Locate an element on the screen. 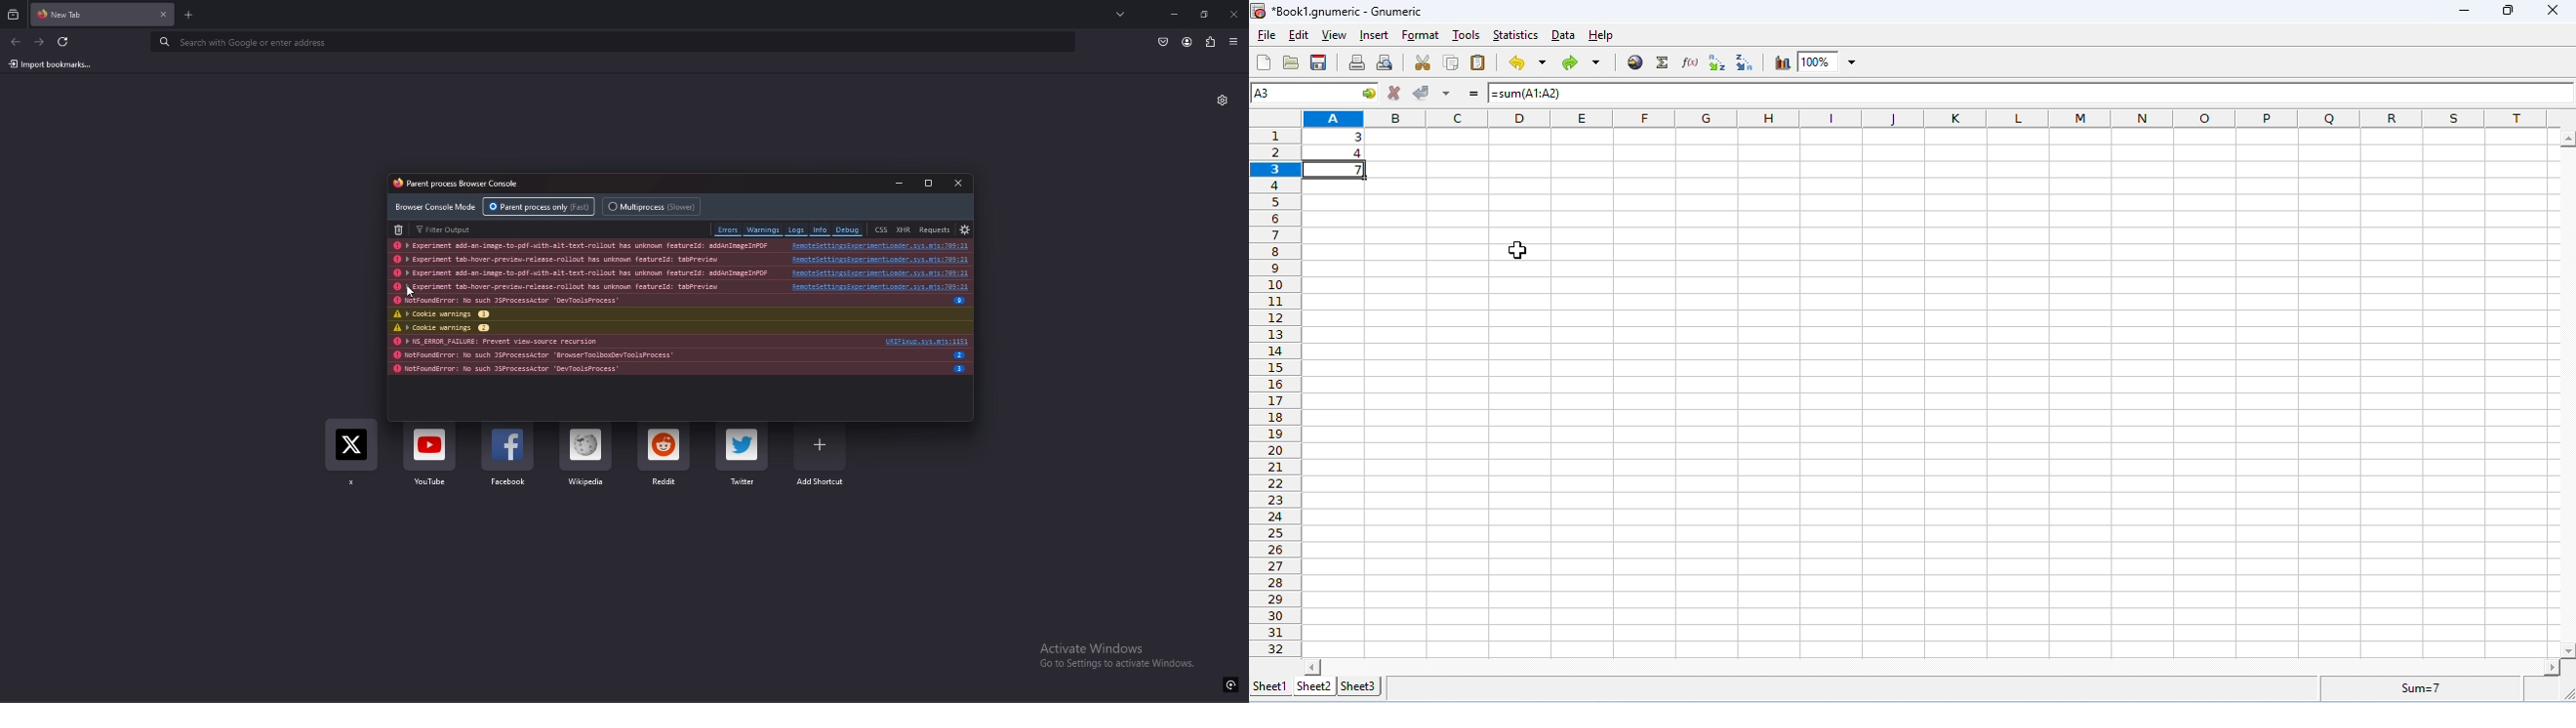 The height and width of the screenshot is (728, 2576). cut is located at coordinates (1420, 63).